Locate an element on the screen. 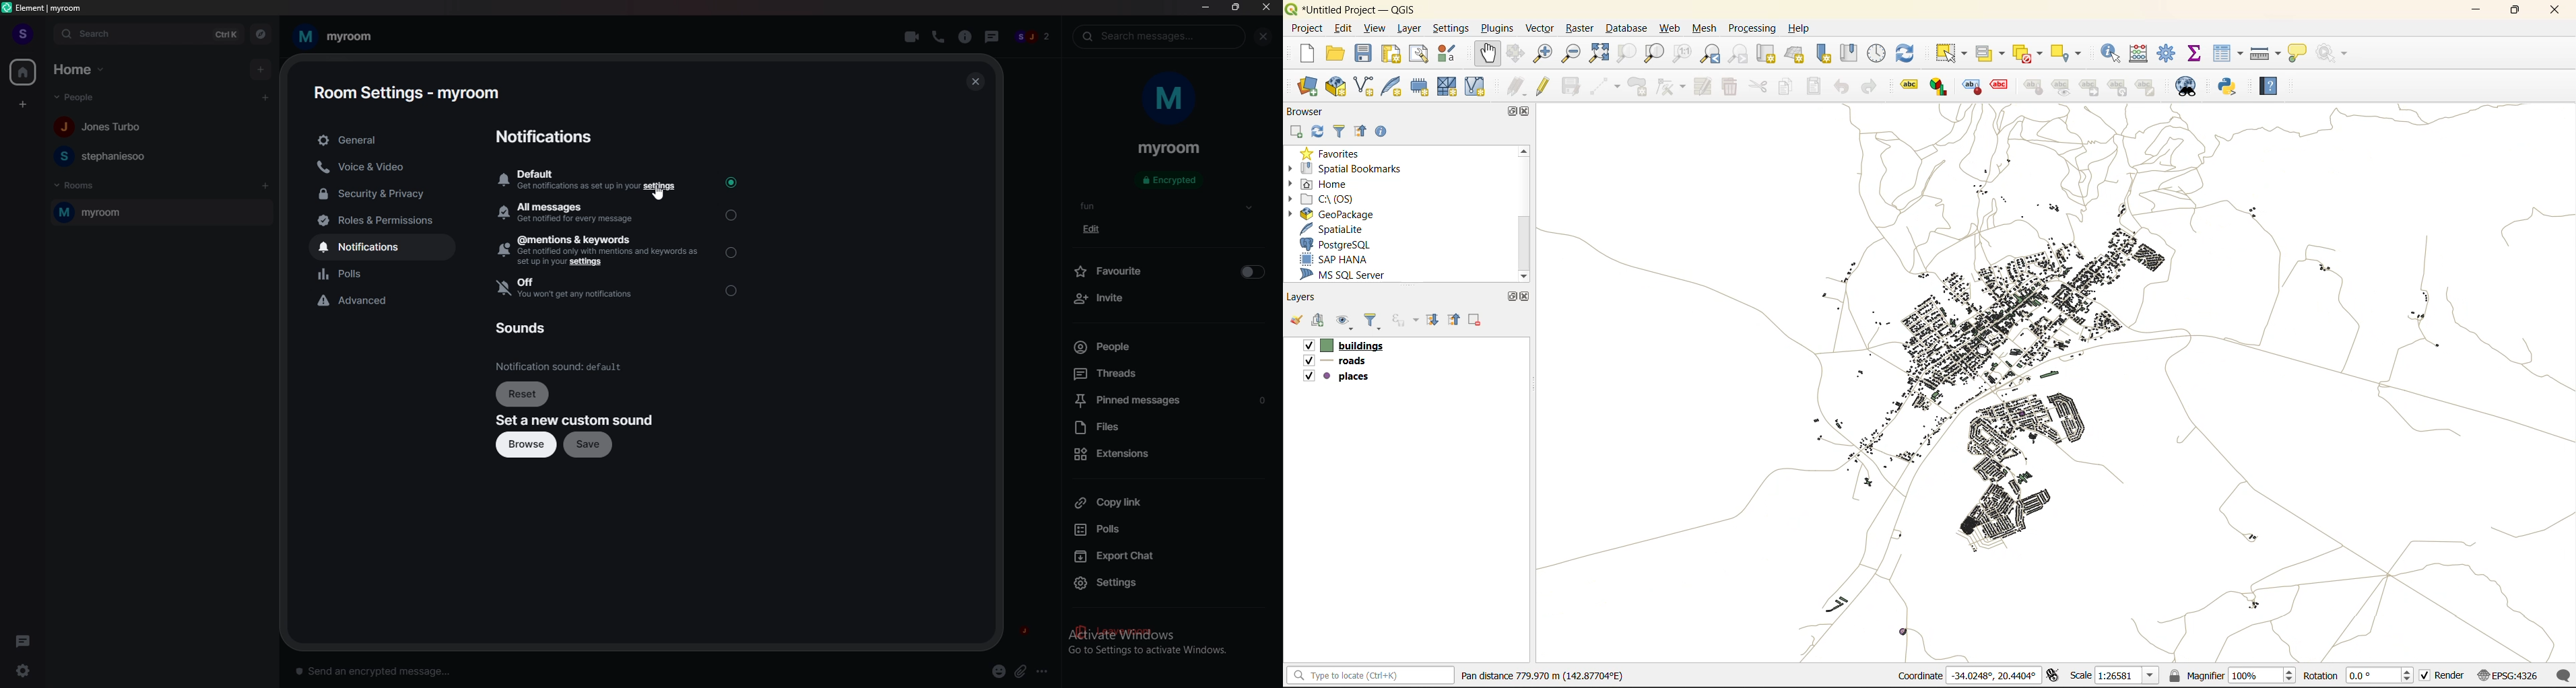 This screenshot has width=2576, height=700. add polygon is located at coordinates (1637, 87).